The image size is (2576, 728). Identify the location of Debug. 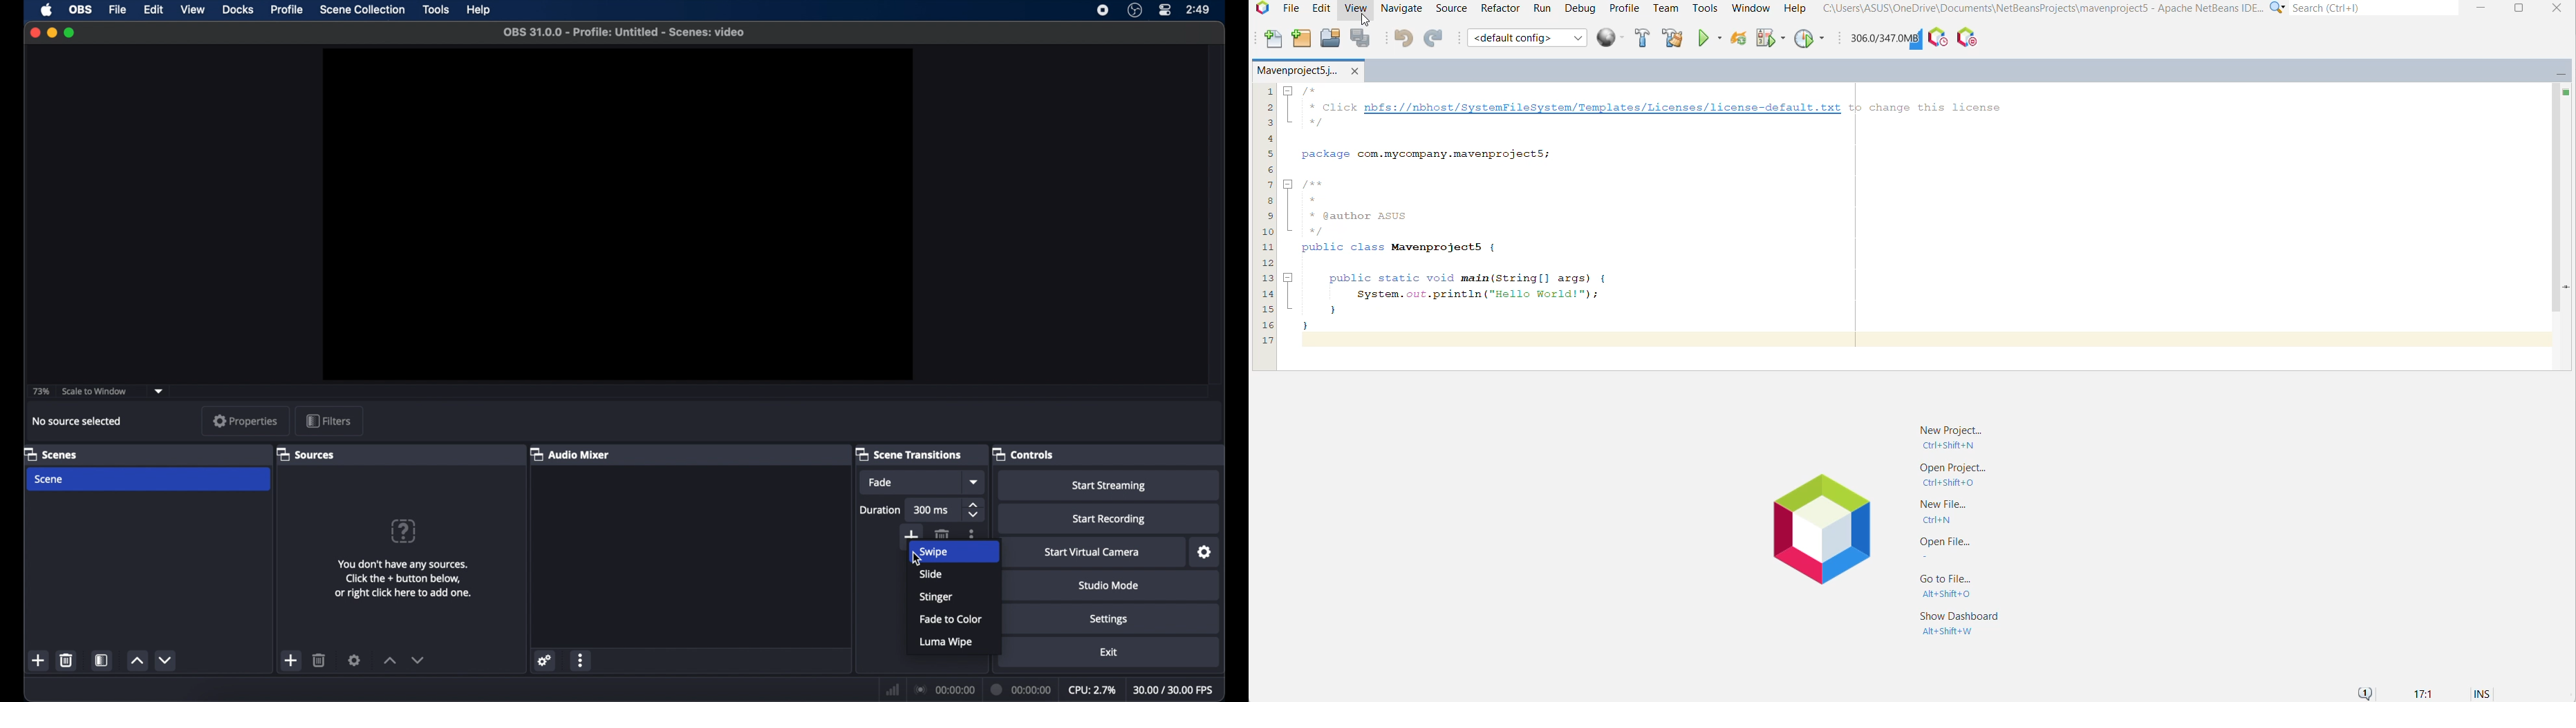
(1580, 8).